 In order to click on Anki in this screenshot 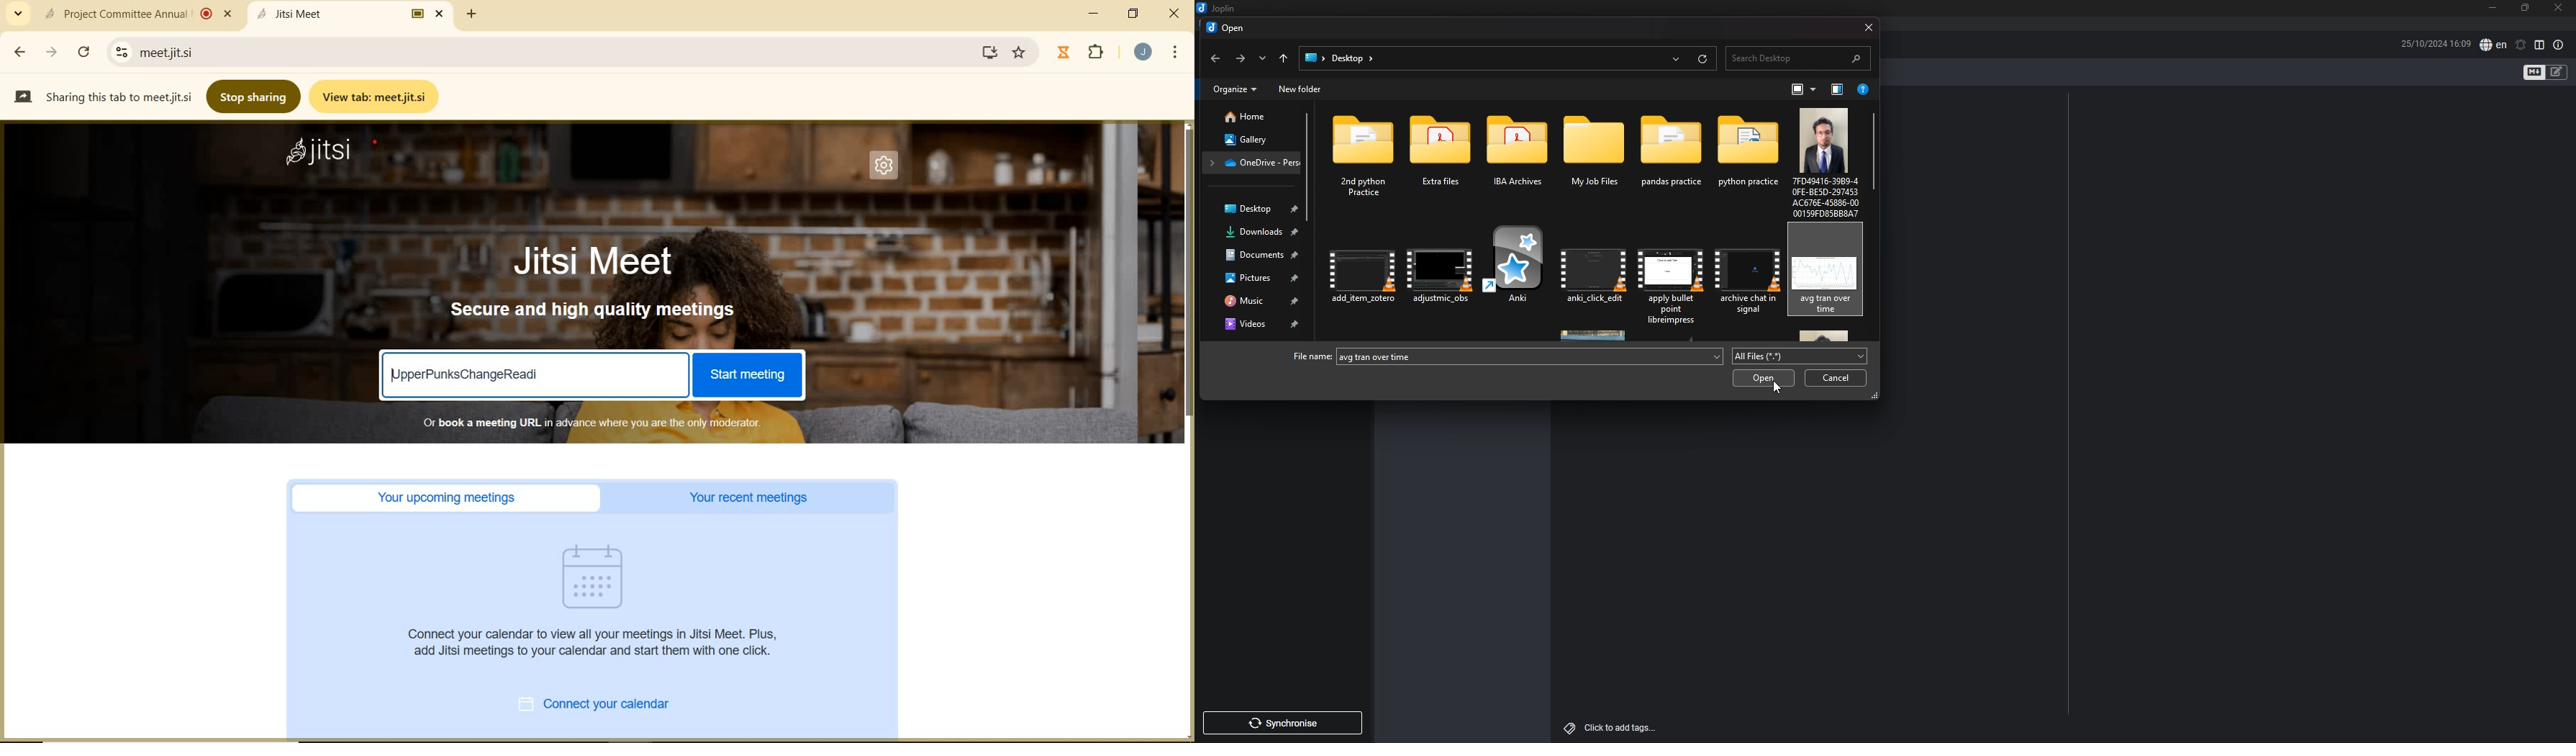, I will do `click(1514, 274)`.